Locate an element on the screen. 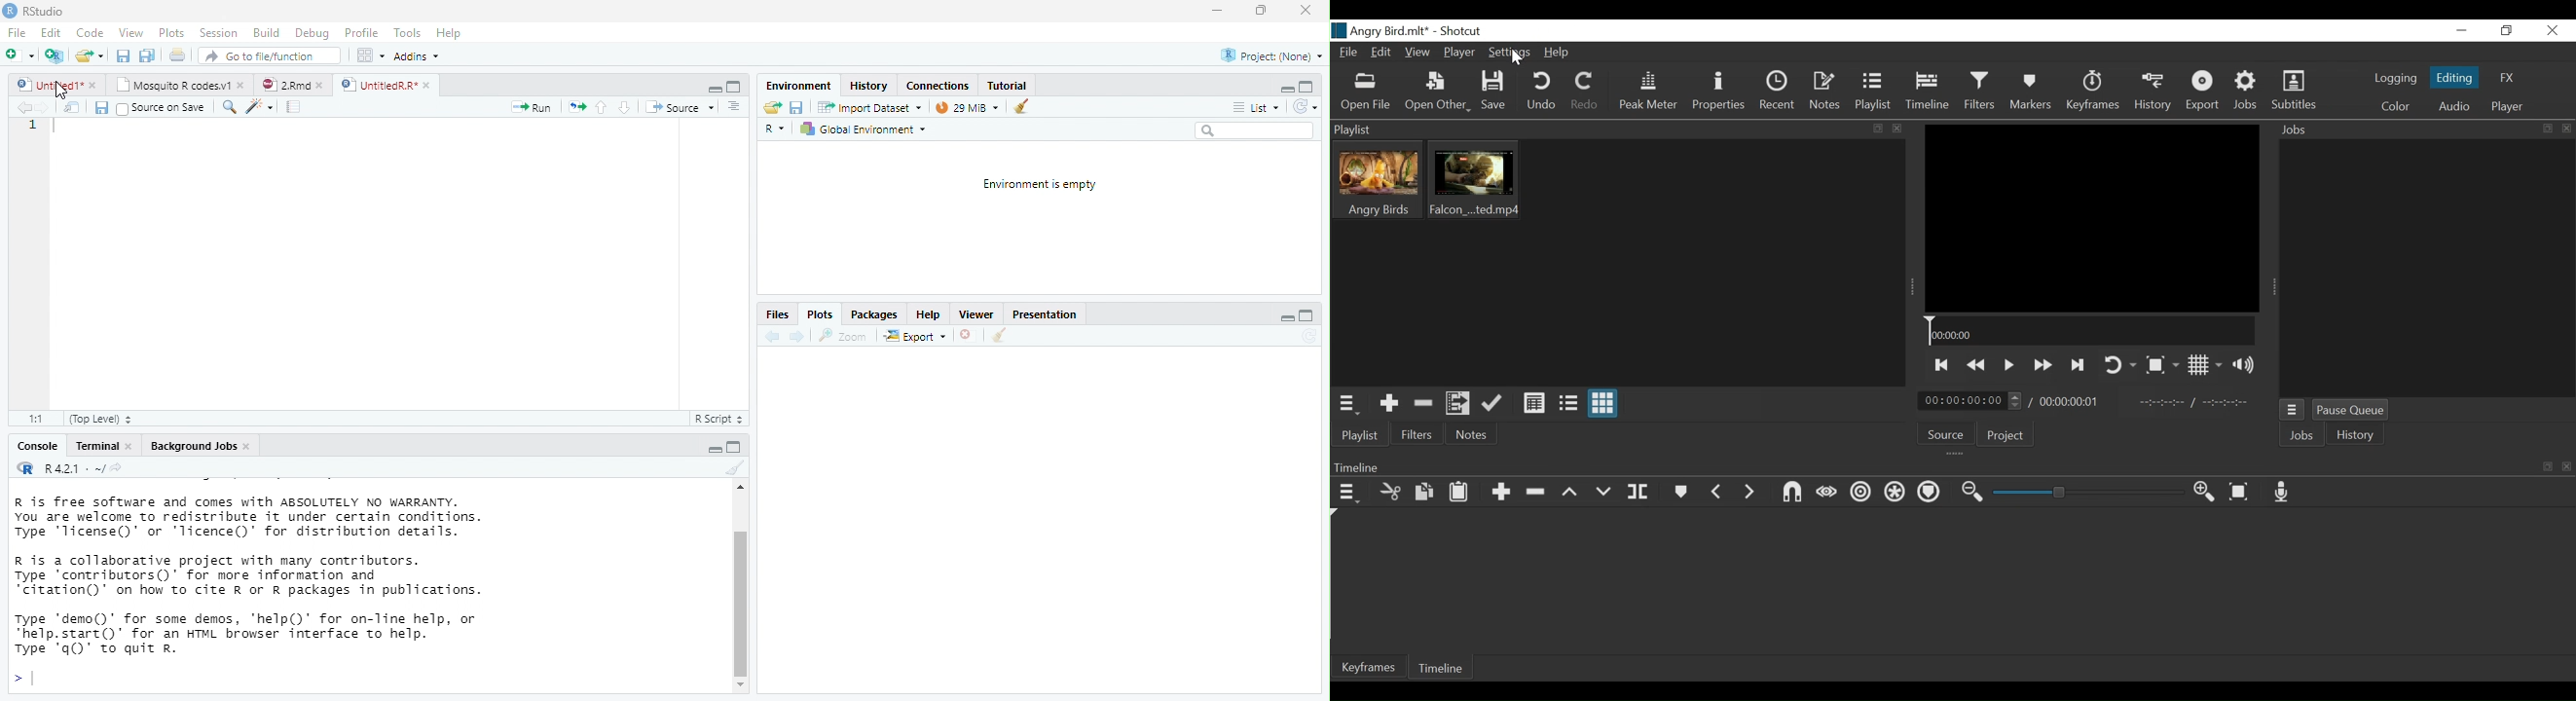  RStudio is located at coordinates (35, 10).